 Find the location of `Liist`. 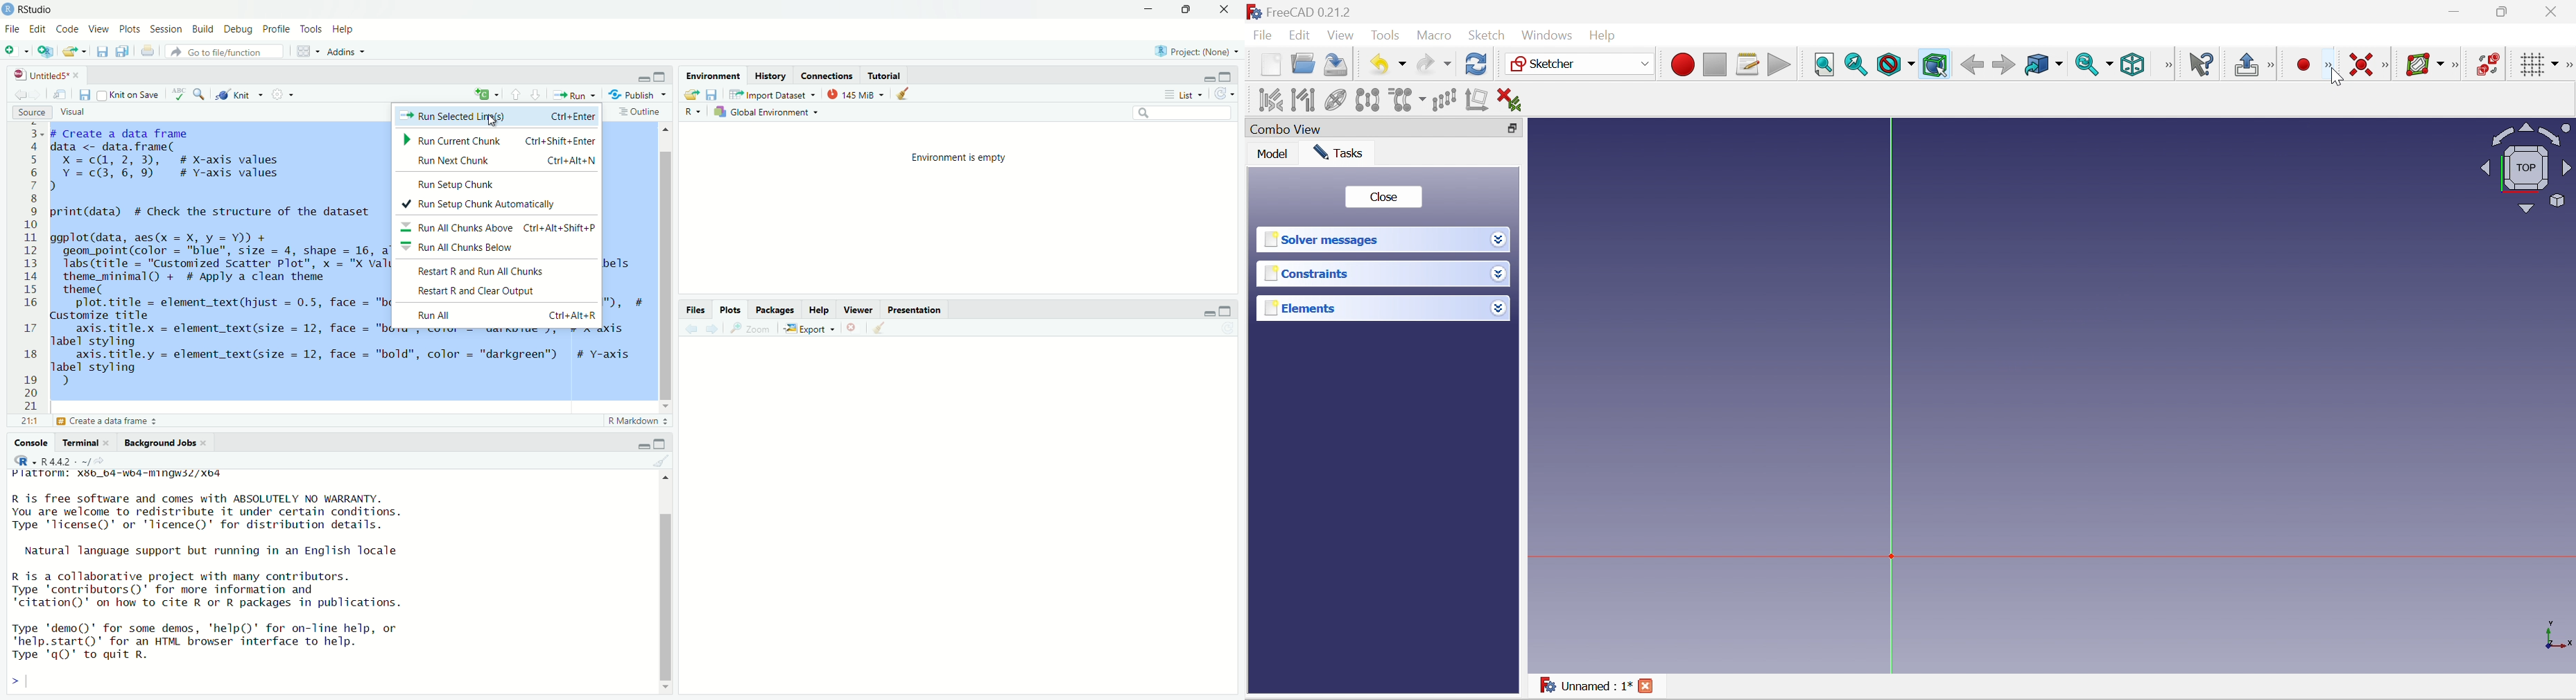

Liist is located at coordinates (1186, 95).